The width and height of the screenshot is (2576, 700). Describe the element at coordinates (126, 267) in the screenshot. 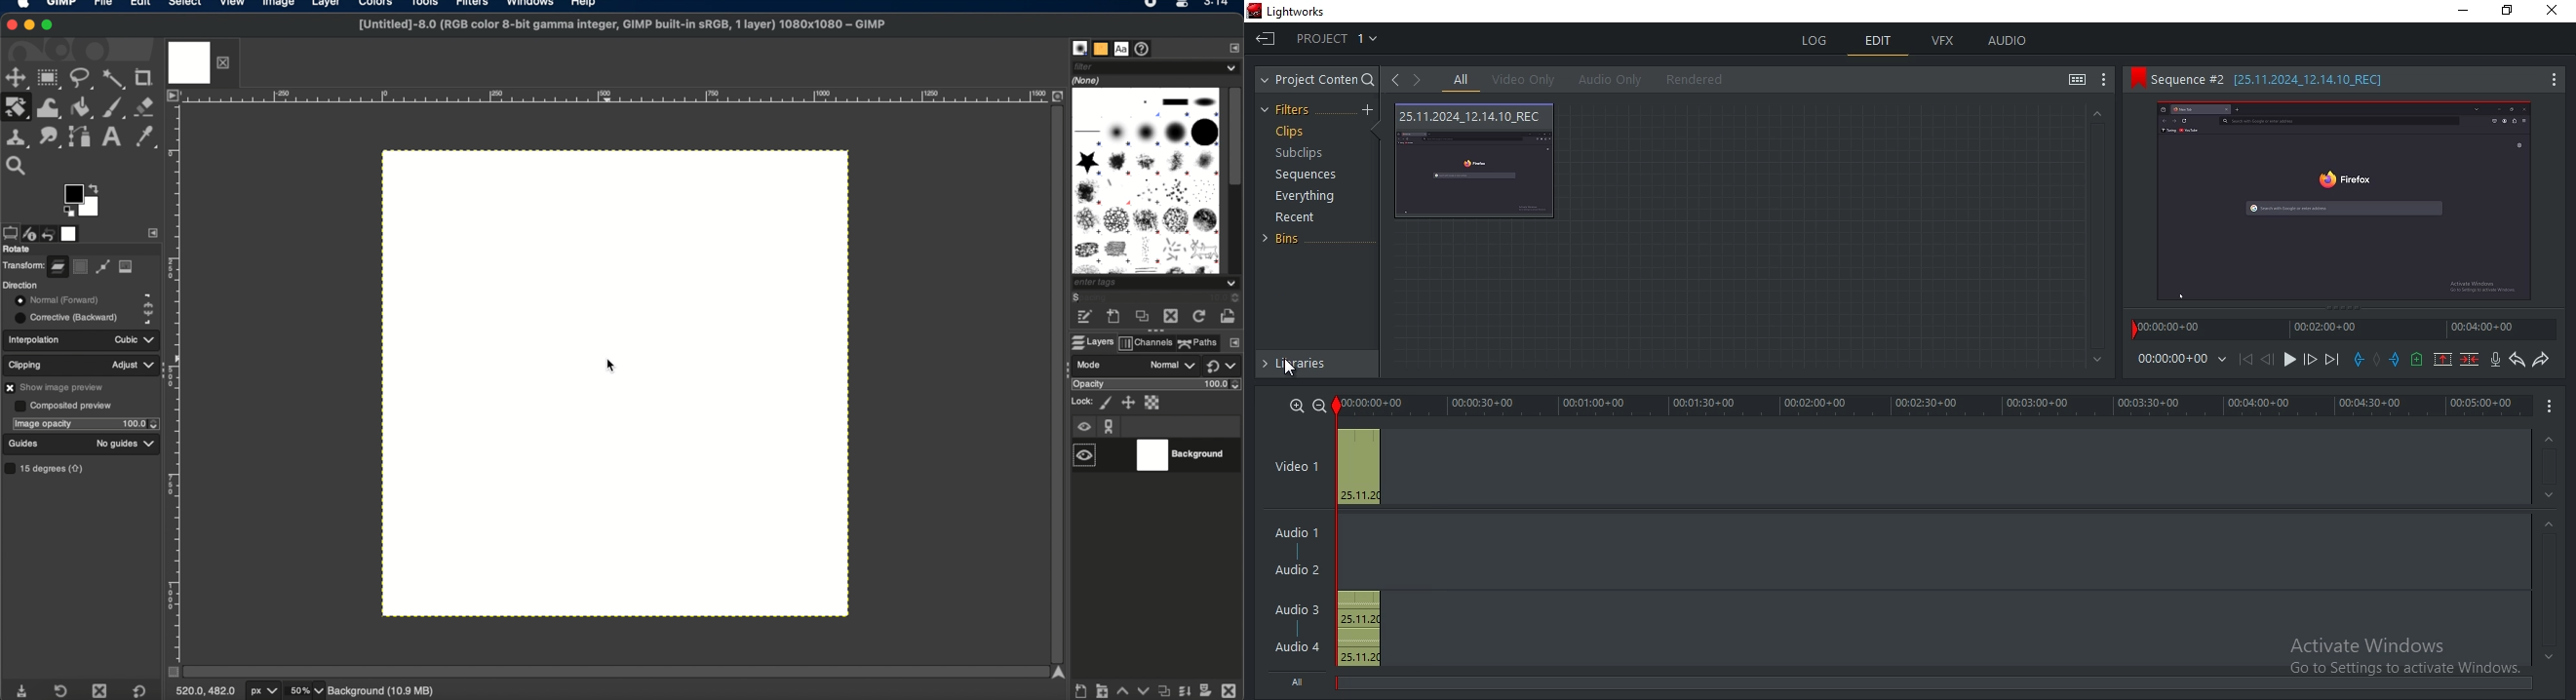

I see `image ` at that location.